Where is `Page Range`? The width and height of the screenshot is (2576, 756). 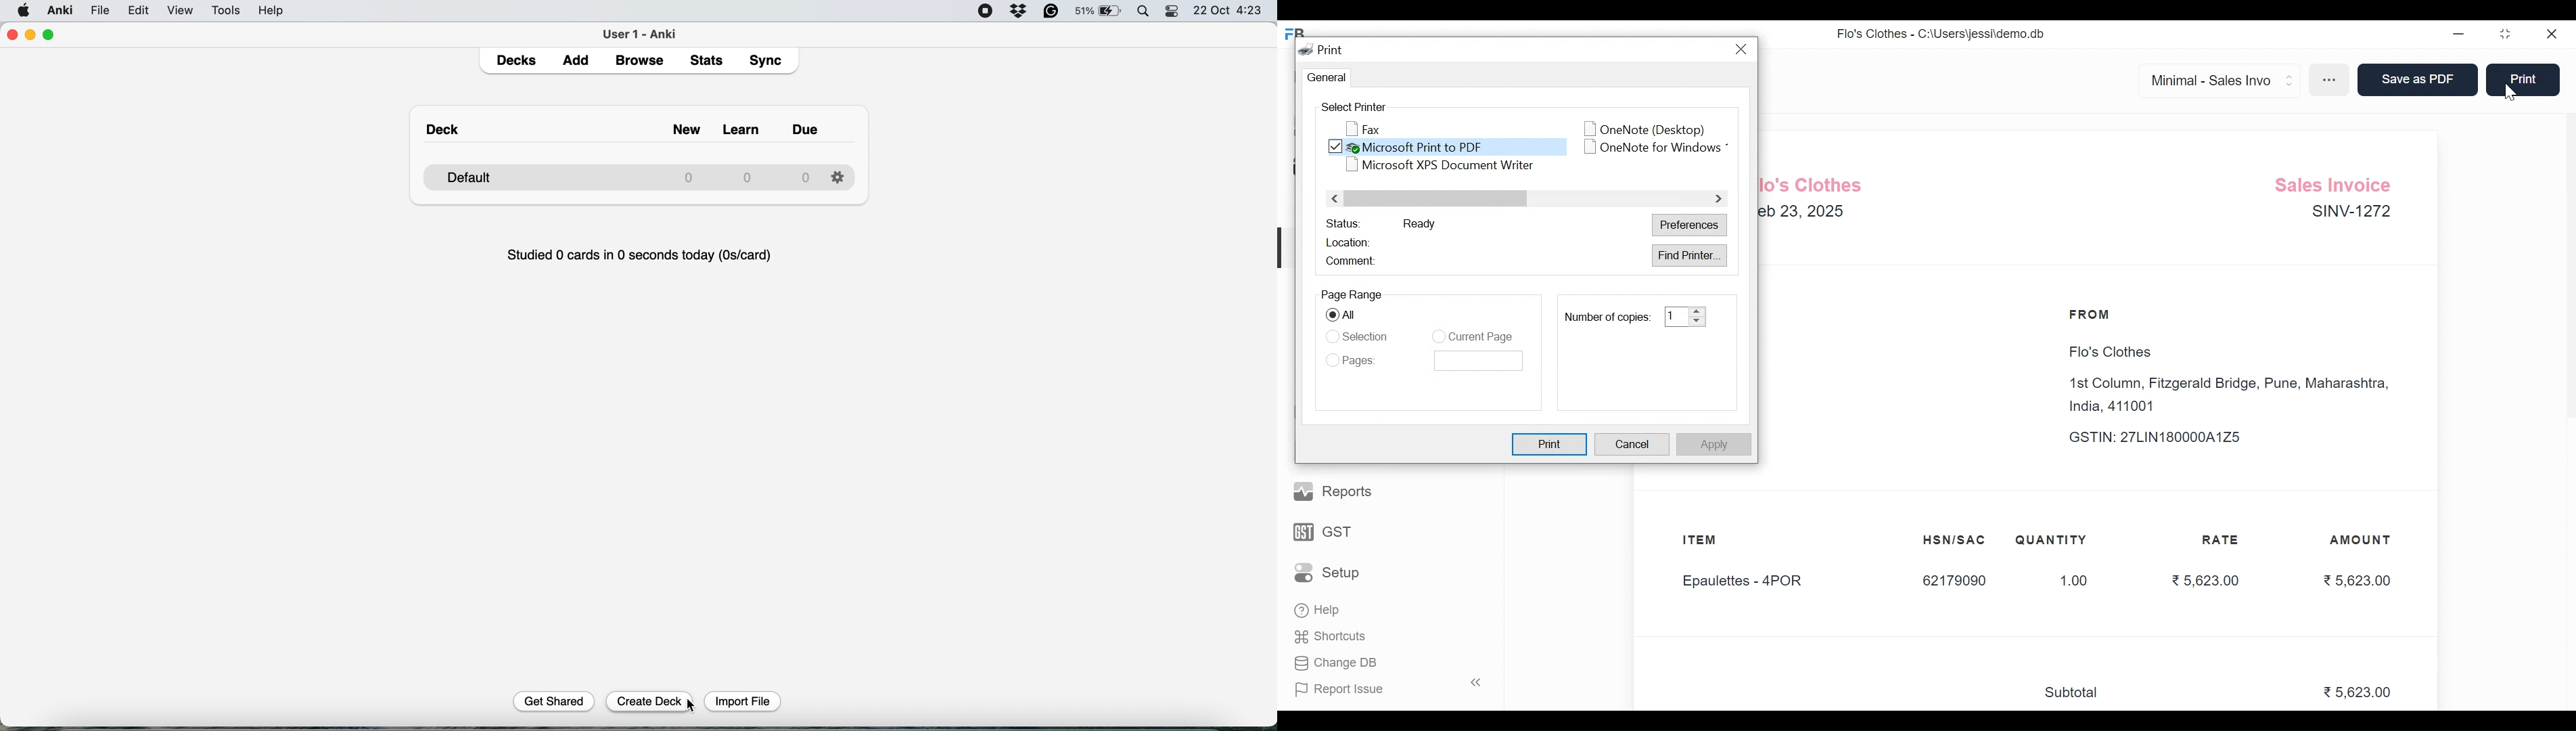
Page Range is located at coordinates (1352, 294).